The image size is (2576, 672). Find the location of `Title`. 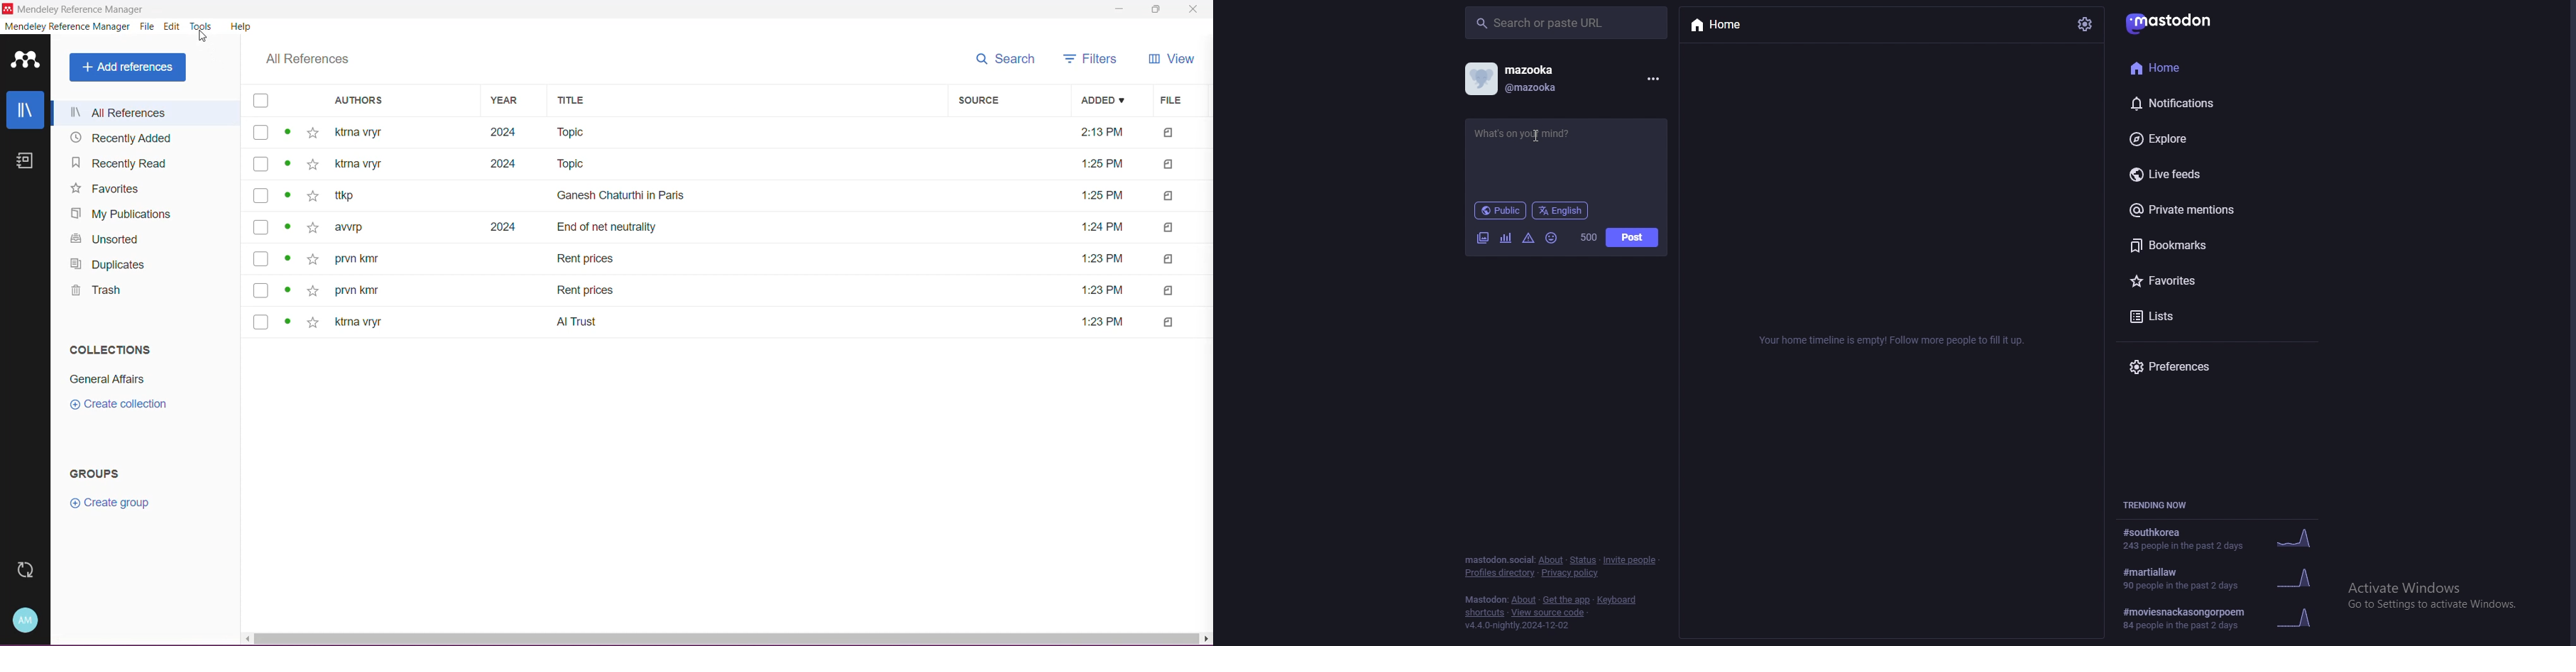

Title is located at coordinates (606, 228).